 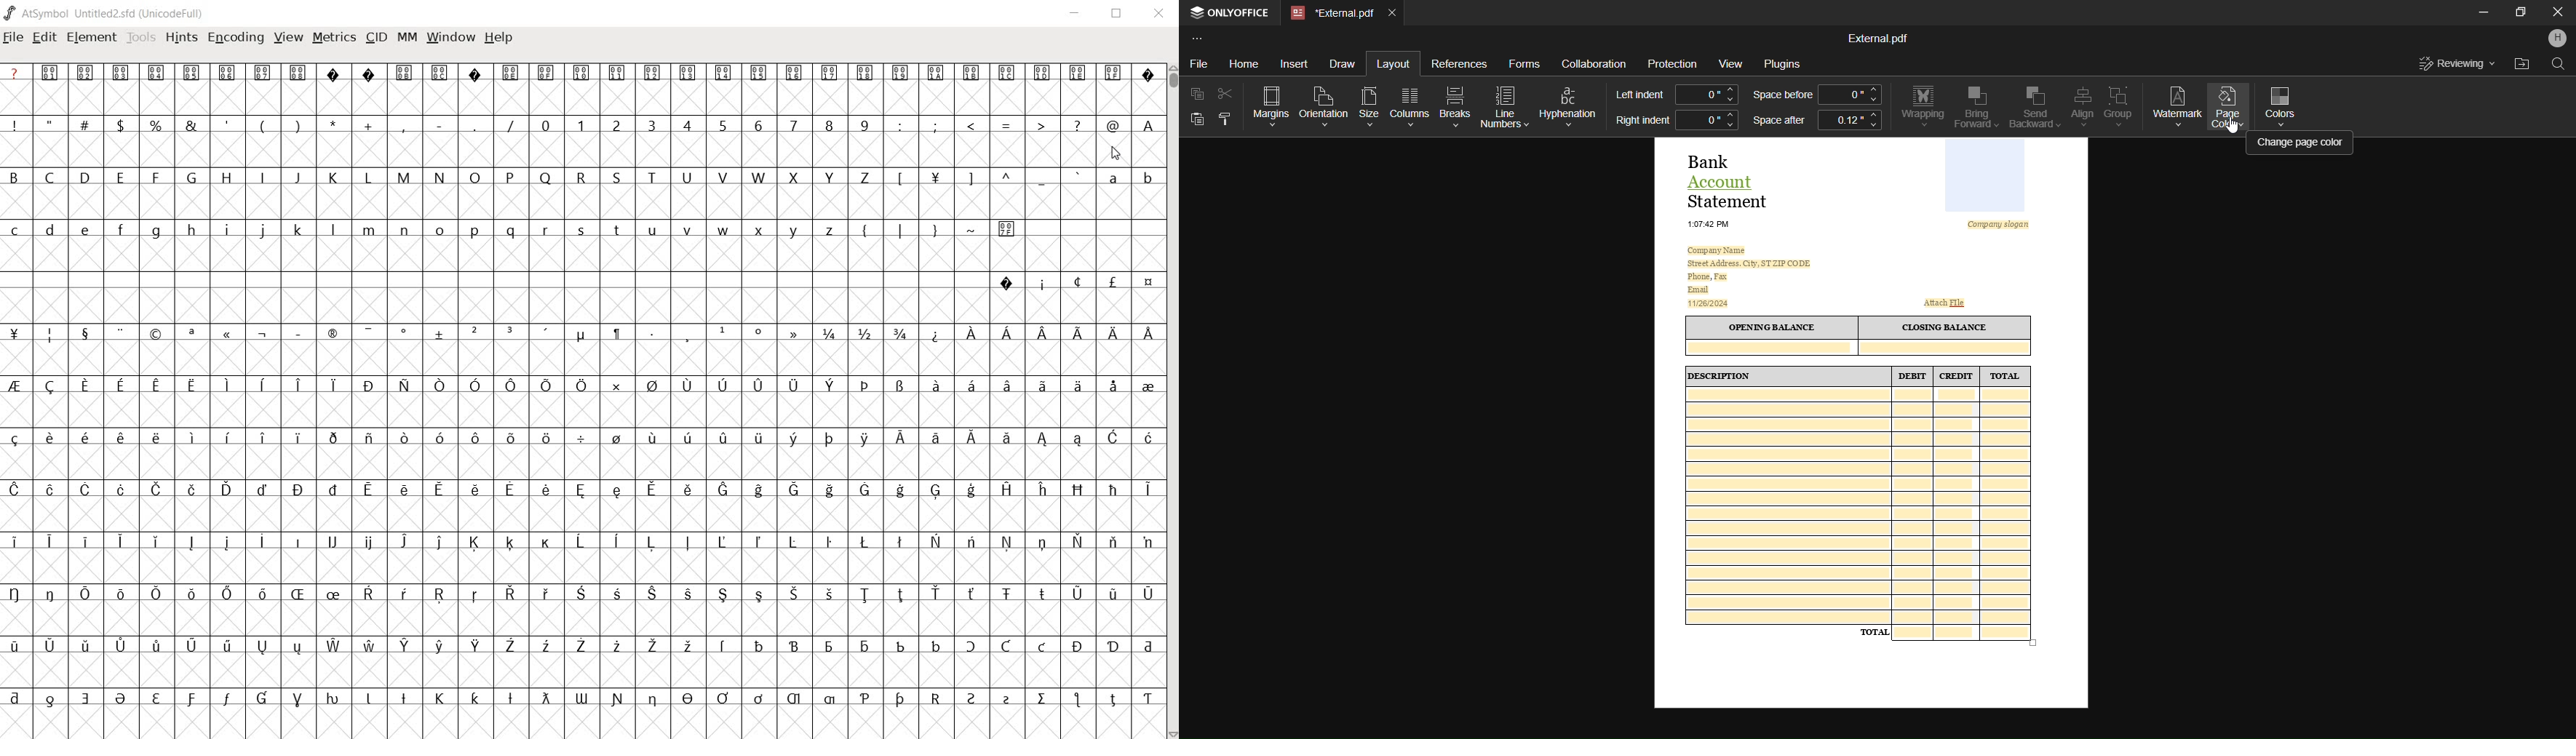 I want to click on External.pdf(File Name), so click(x=1878, y=37).